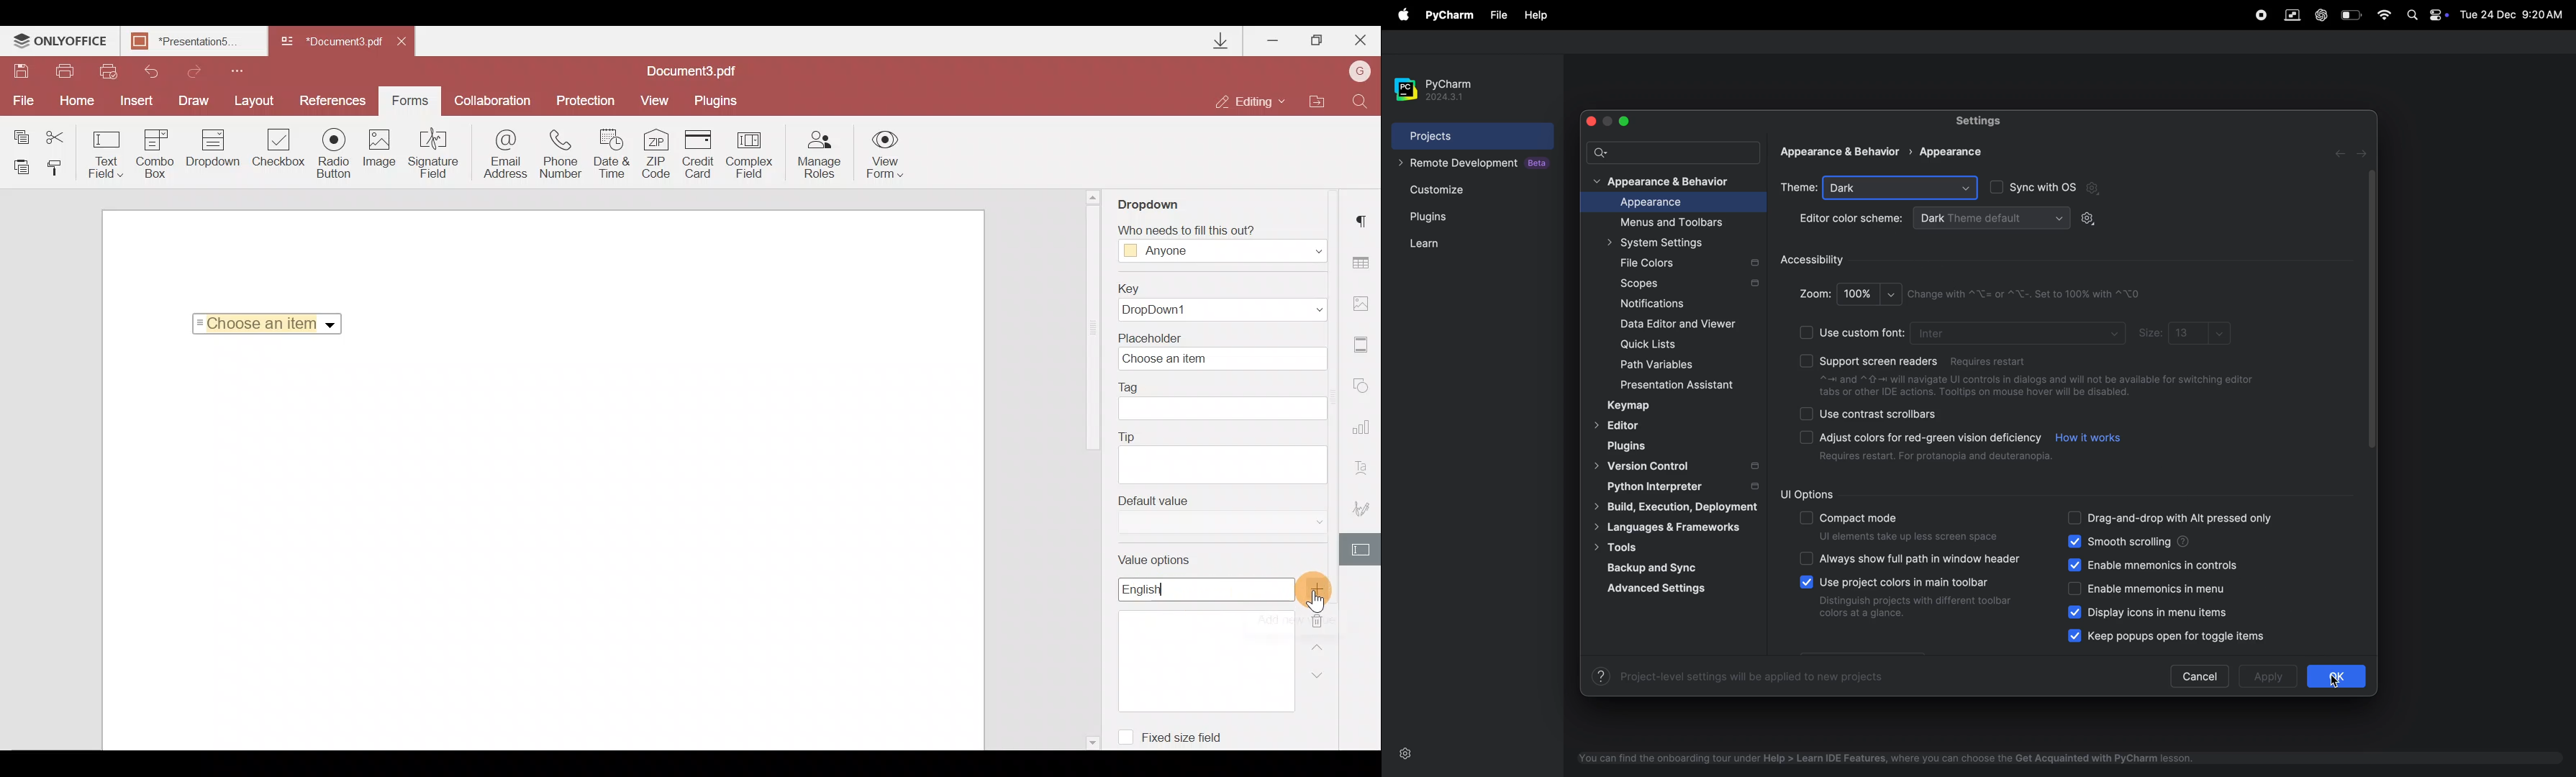  I want to click on File, so click(22, 101).